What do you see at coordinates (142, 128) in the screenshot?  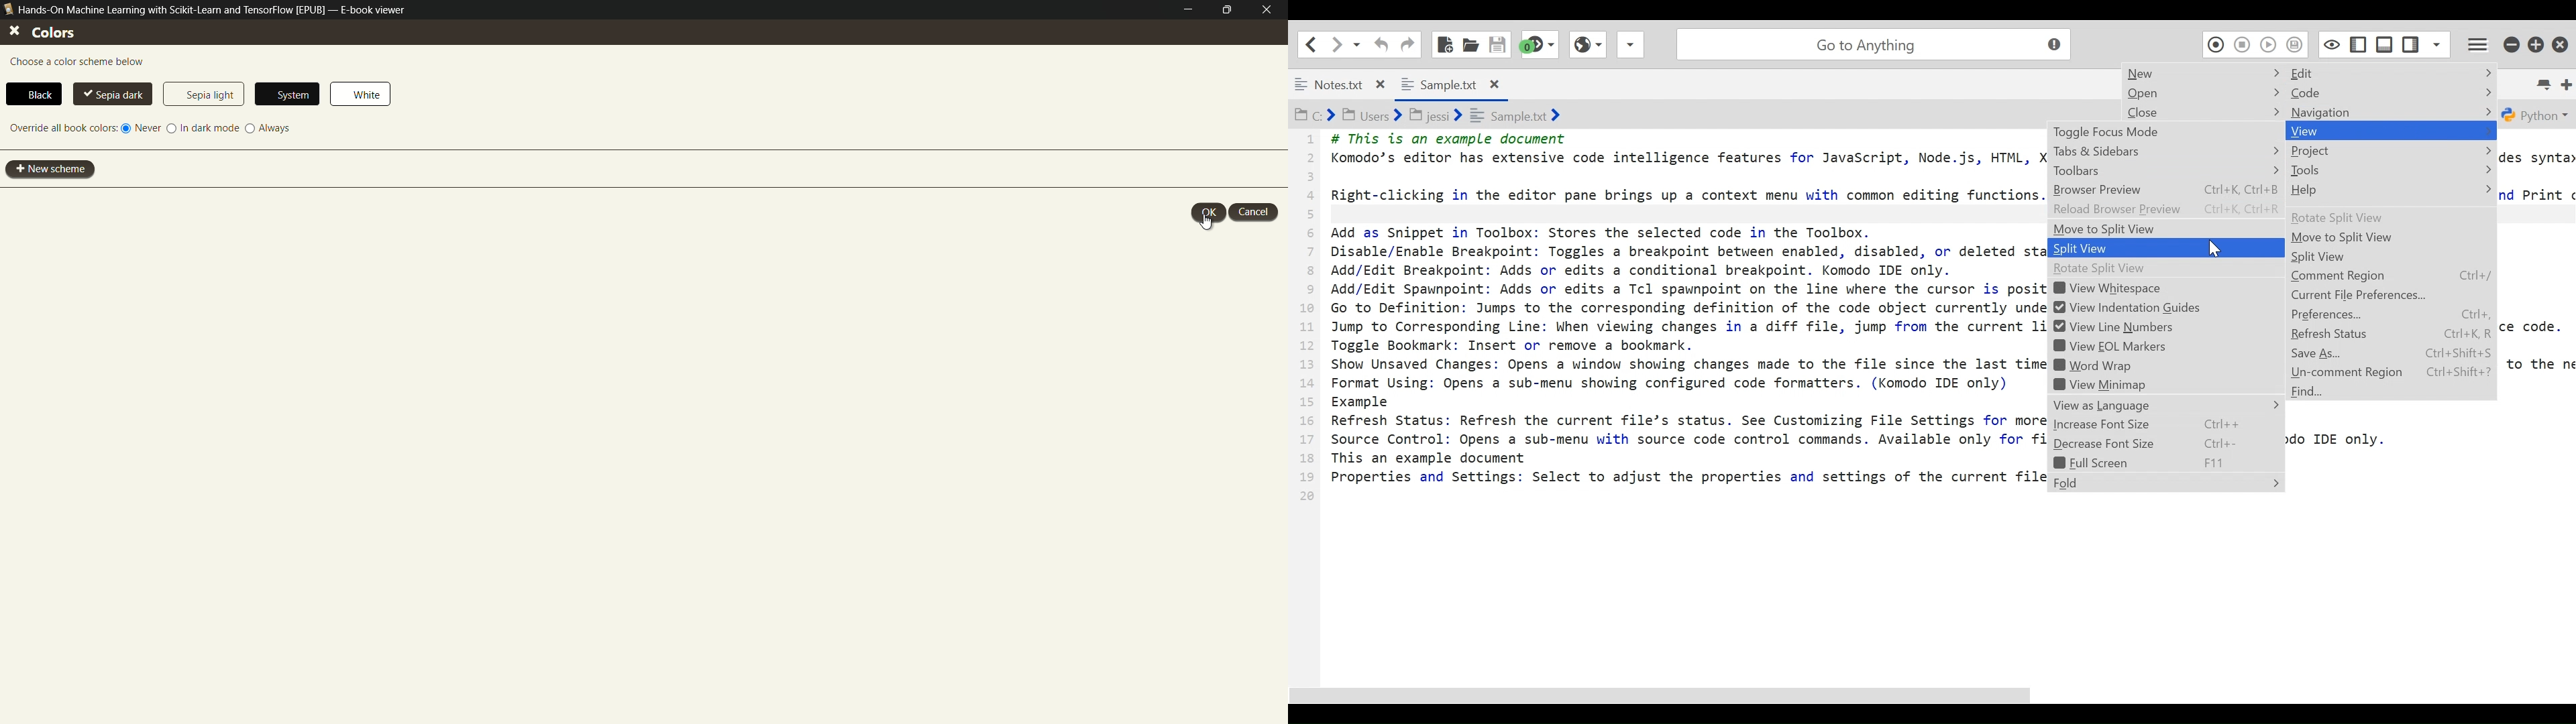 I see `never` at bounding box center [142, 128].